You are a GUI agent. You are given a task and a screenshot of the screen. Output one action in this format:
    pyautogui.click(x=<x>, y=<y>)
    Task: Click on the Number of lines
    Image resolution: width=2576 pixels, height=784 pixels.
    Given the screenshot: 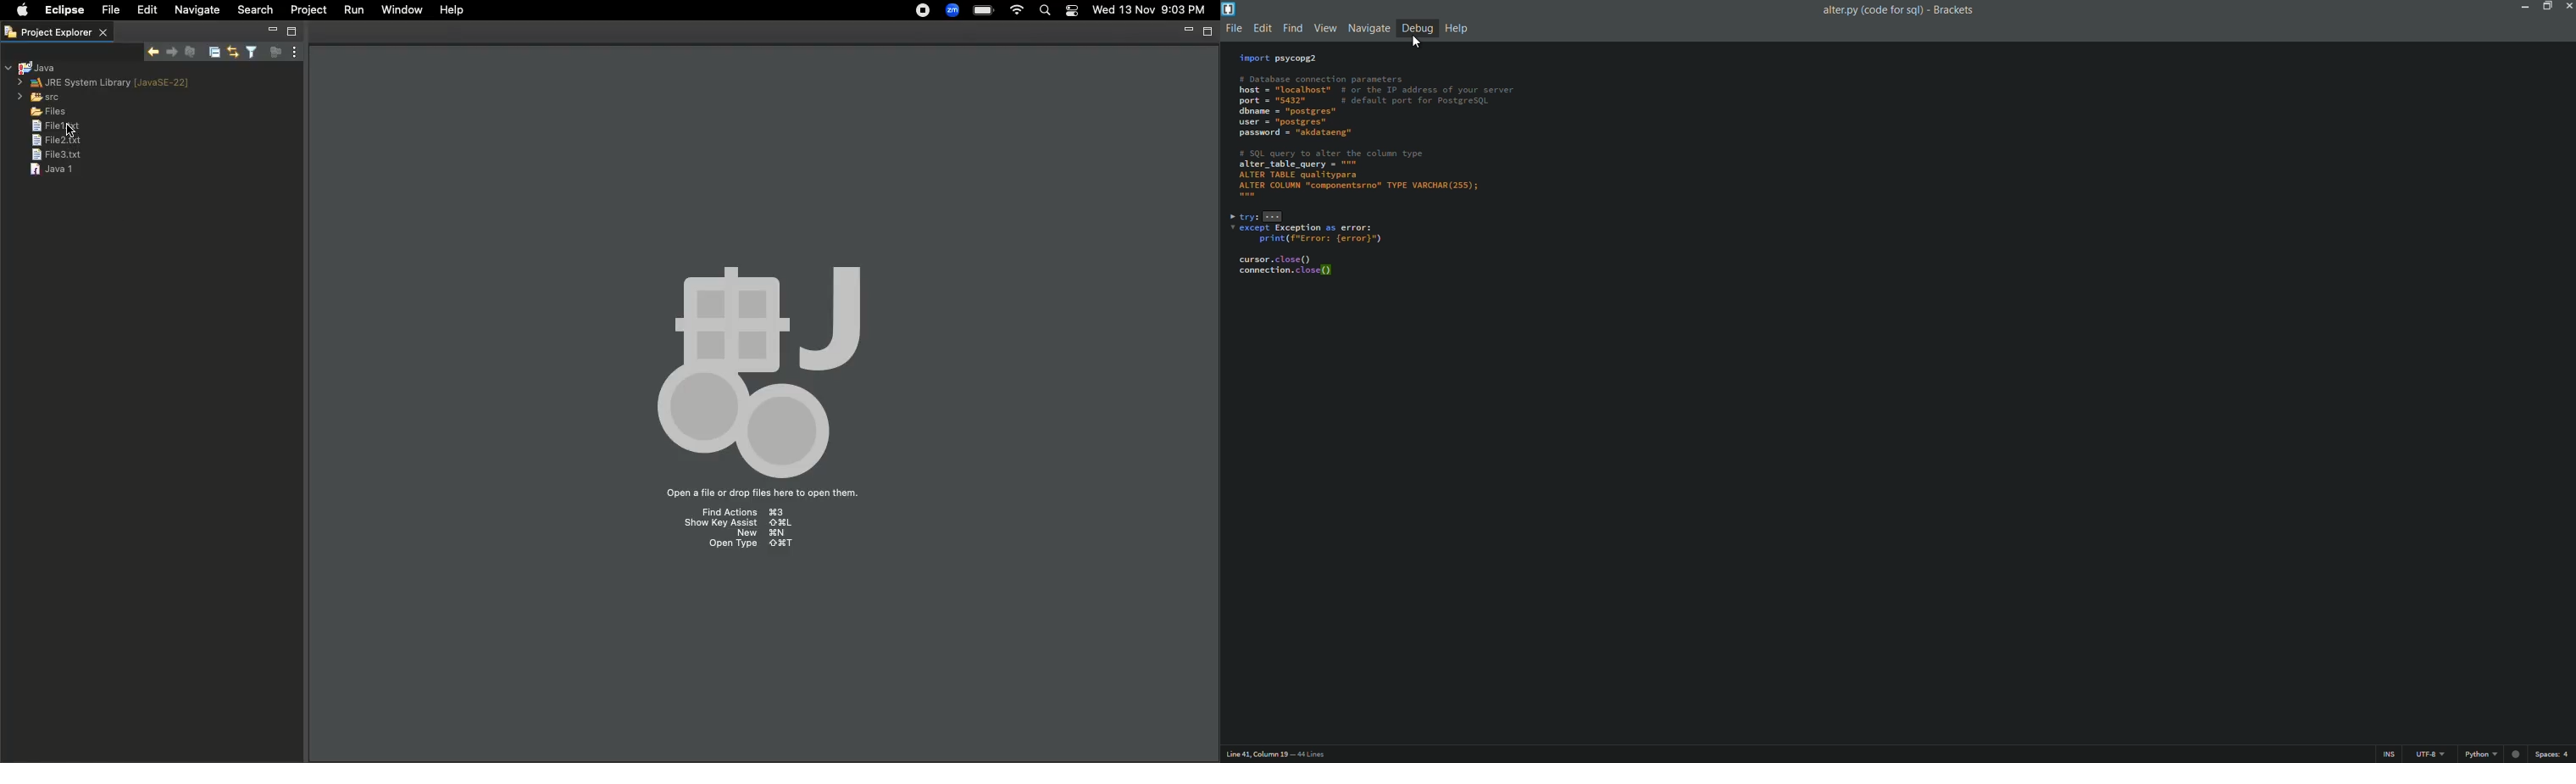 What is the action you would take?
    pyautogui.click(x=1314, y=755)
    